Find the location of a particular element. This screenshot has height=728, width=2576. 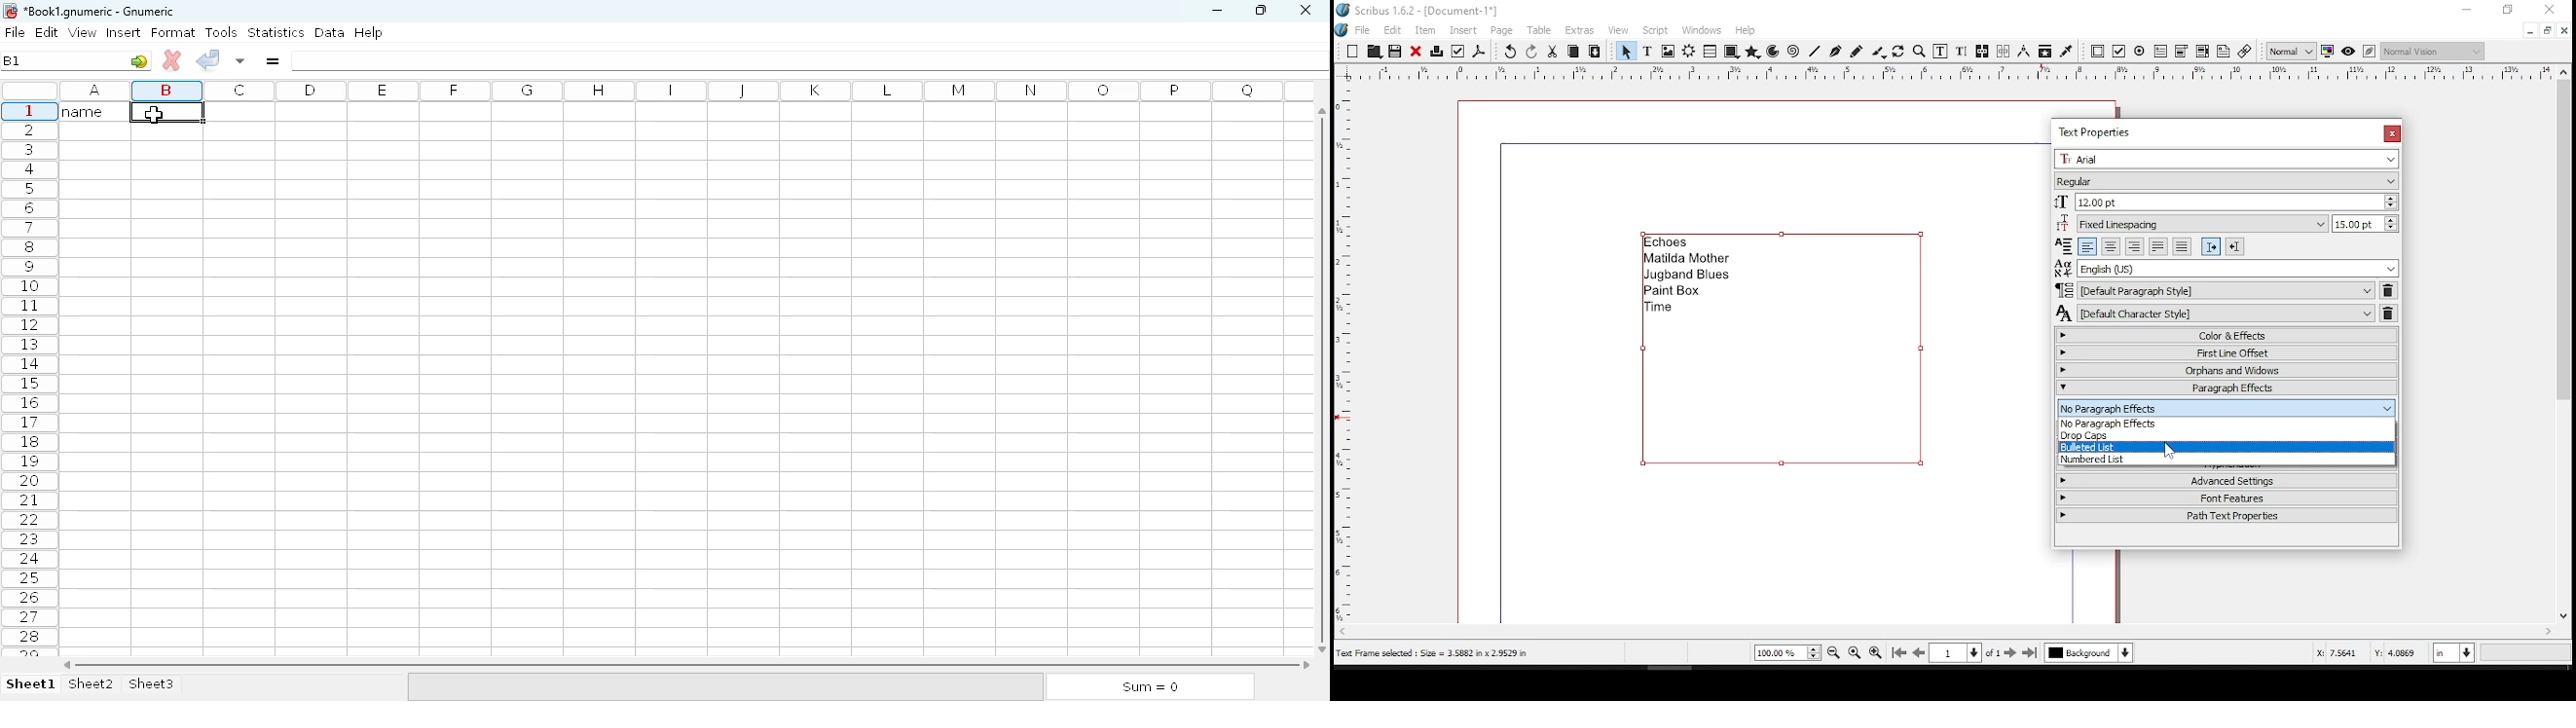

advanced settings is located at coordinates (2226, 478).